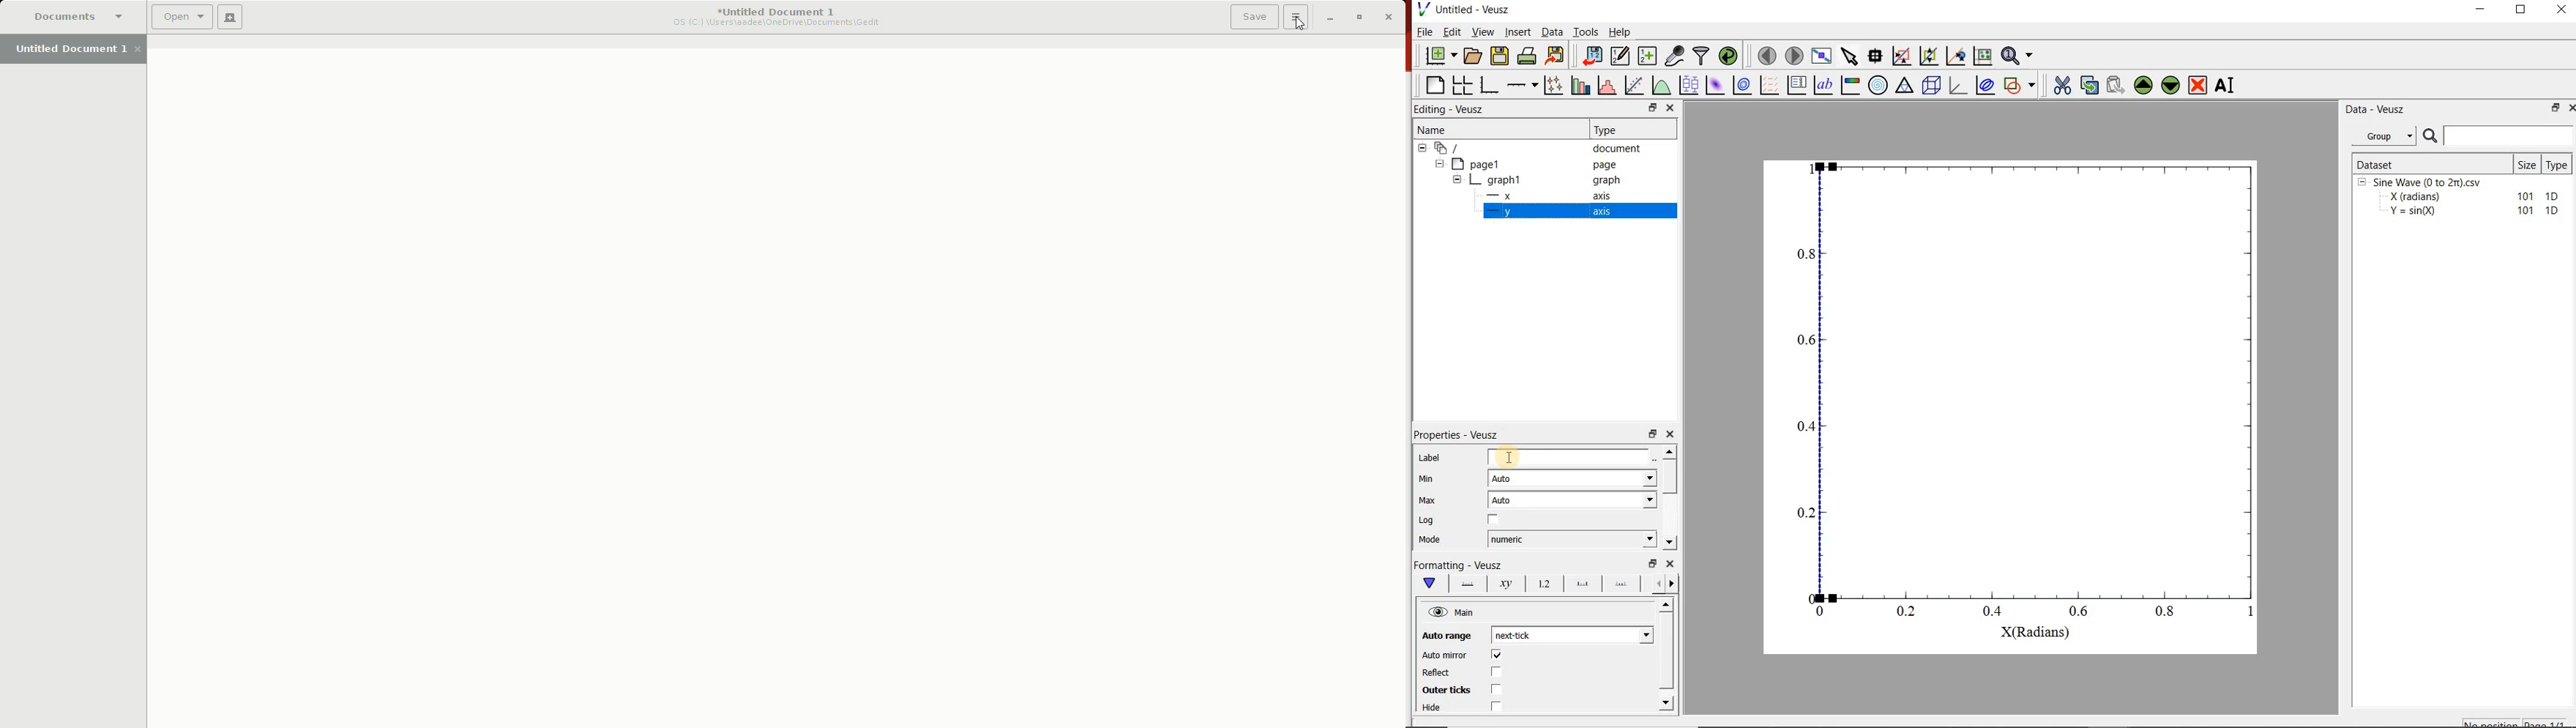 This screenshot has width=2576, height=728. I want to click on import data into veusz, so click(1591, 55).